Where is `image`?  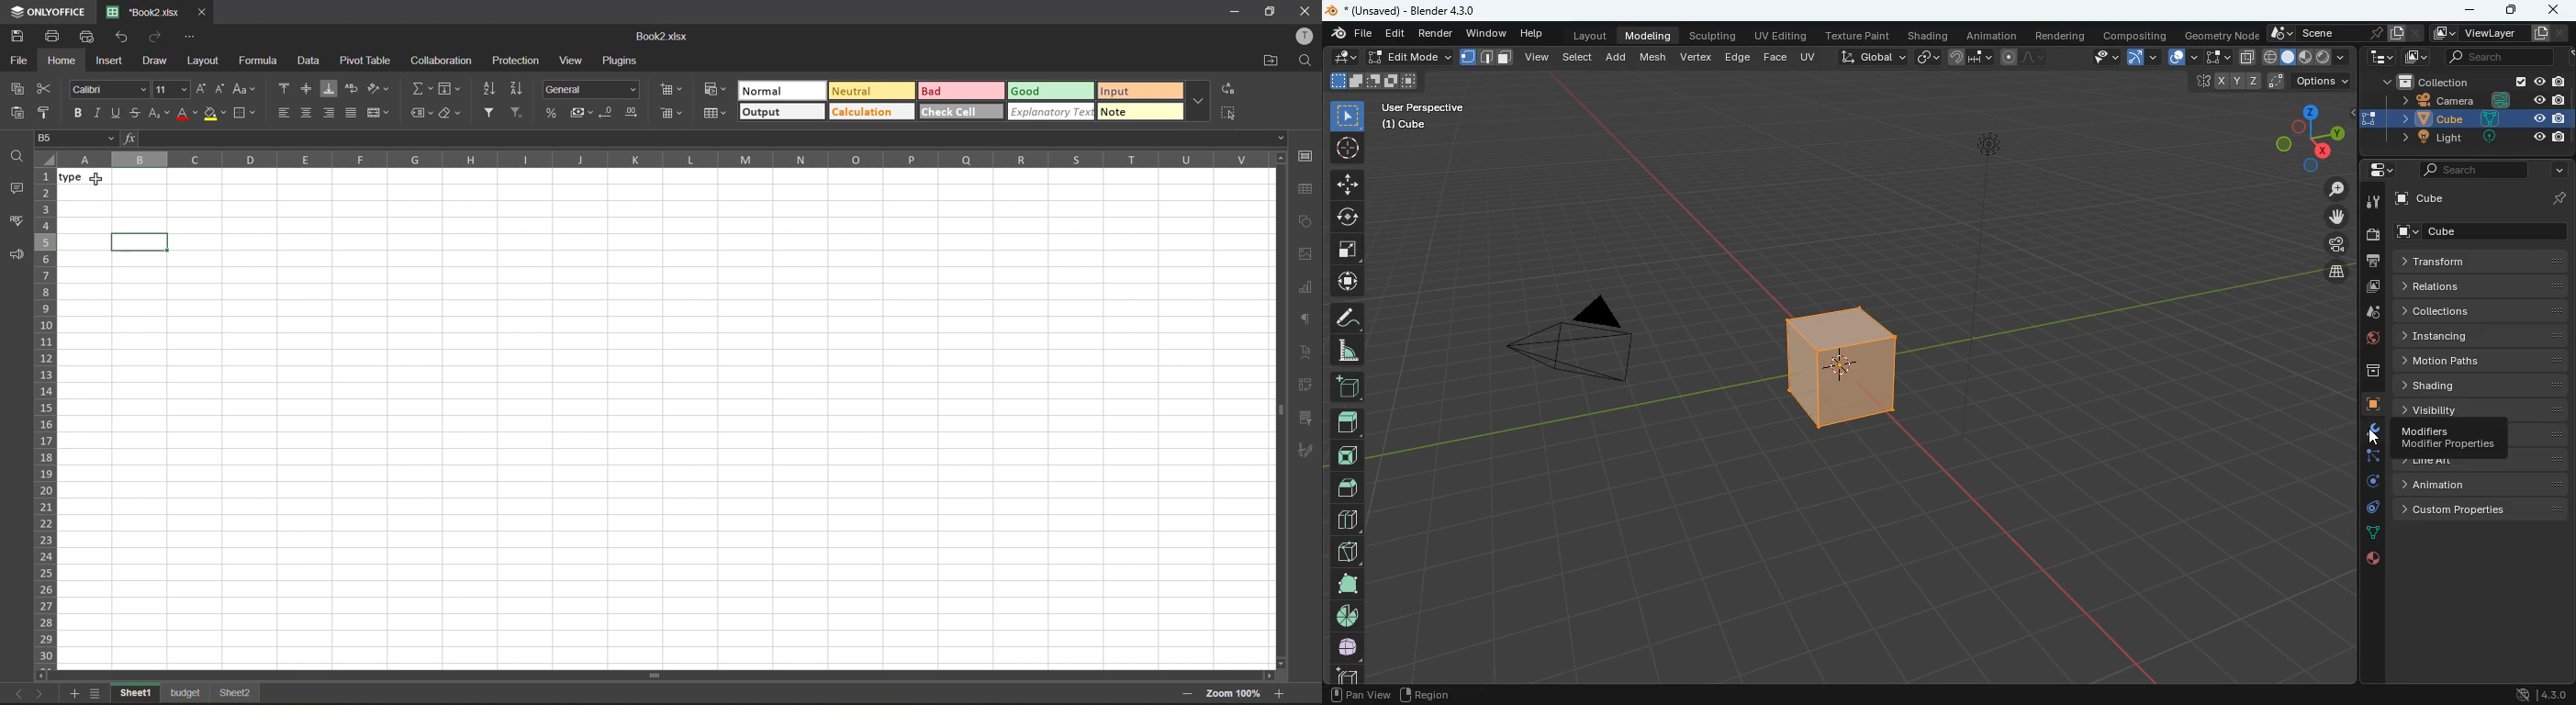
image is located at coordinates (2367, 289).